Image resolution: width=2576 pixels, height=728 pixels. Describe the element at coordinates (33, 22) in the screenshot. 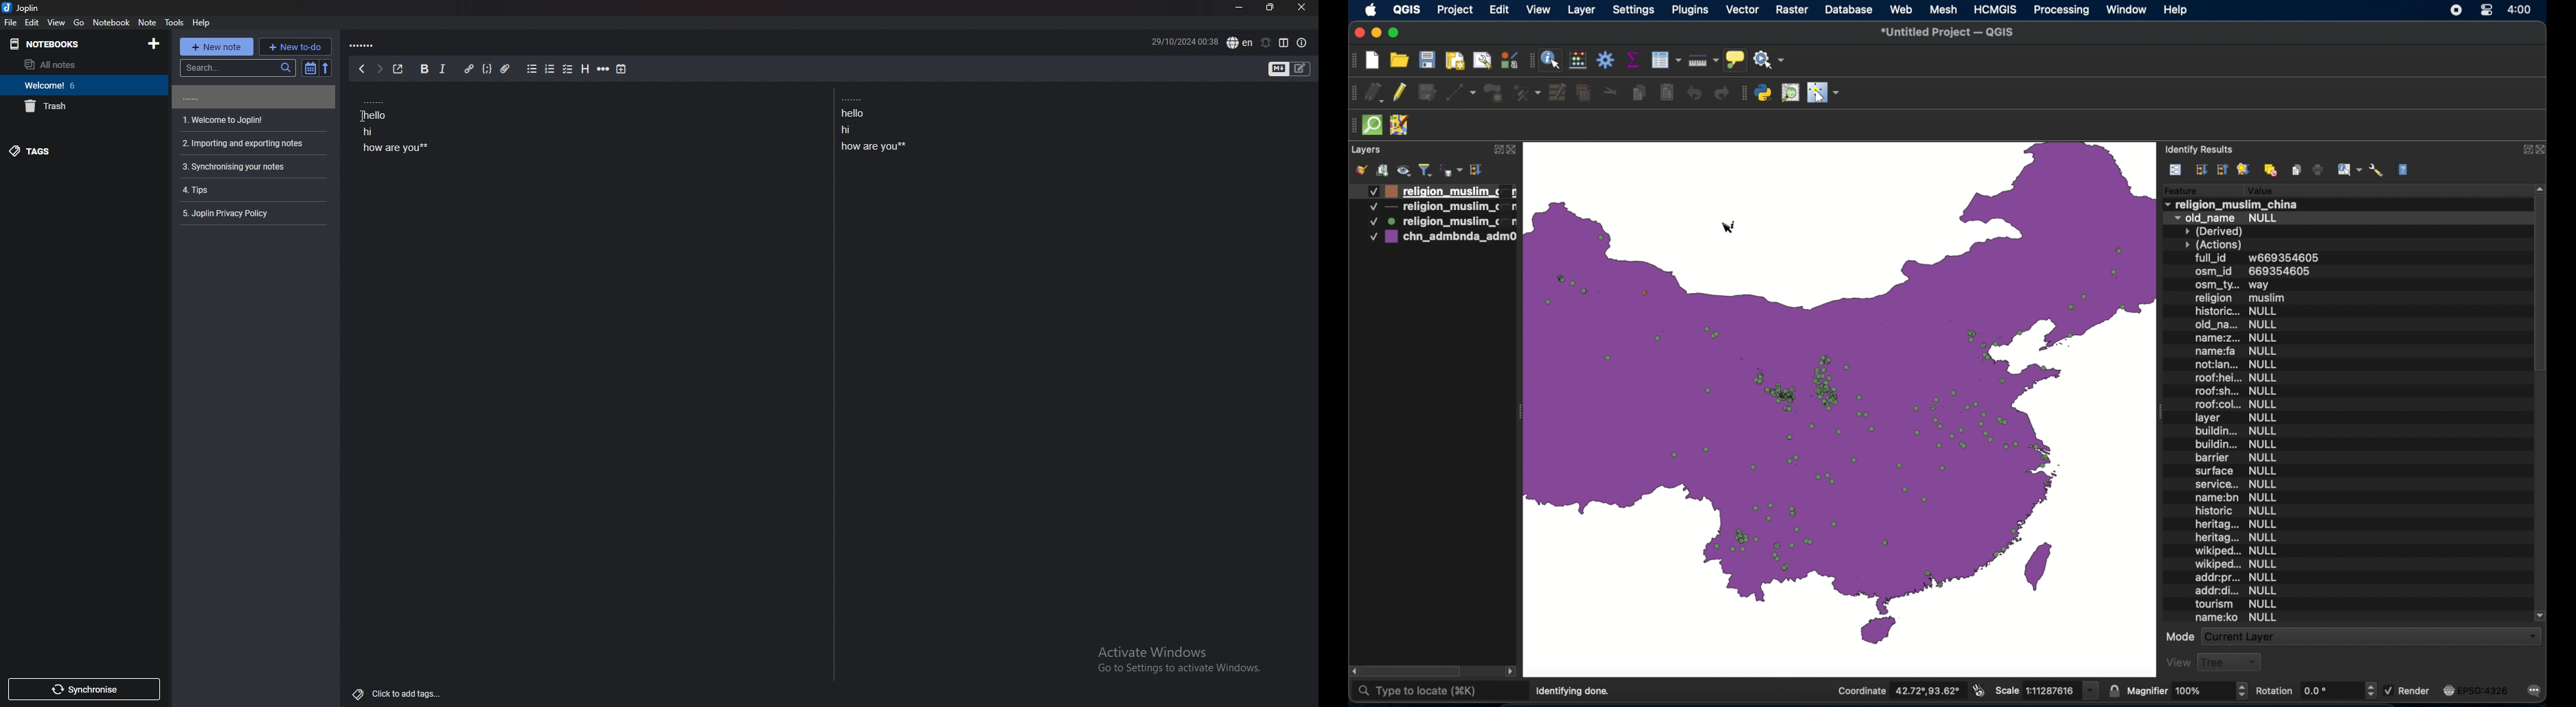

I see `edit` at that location.